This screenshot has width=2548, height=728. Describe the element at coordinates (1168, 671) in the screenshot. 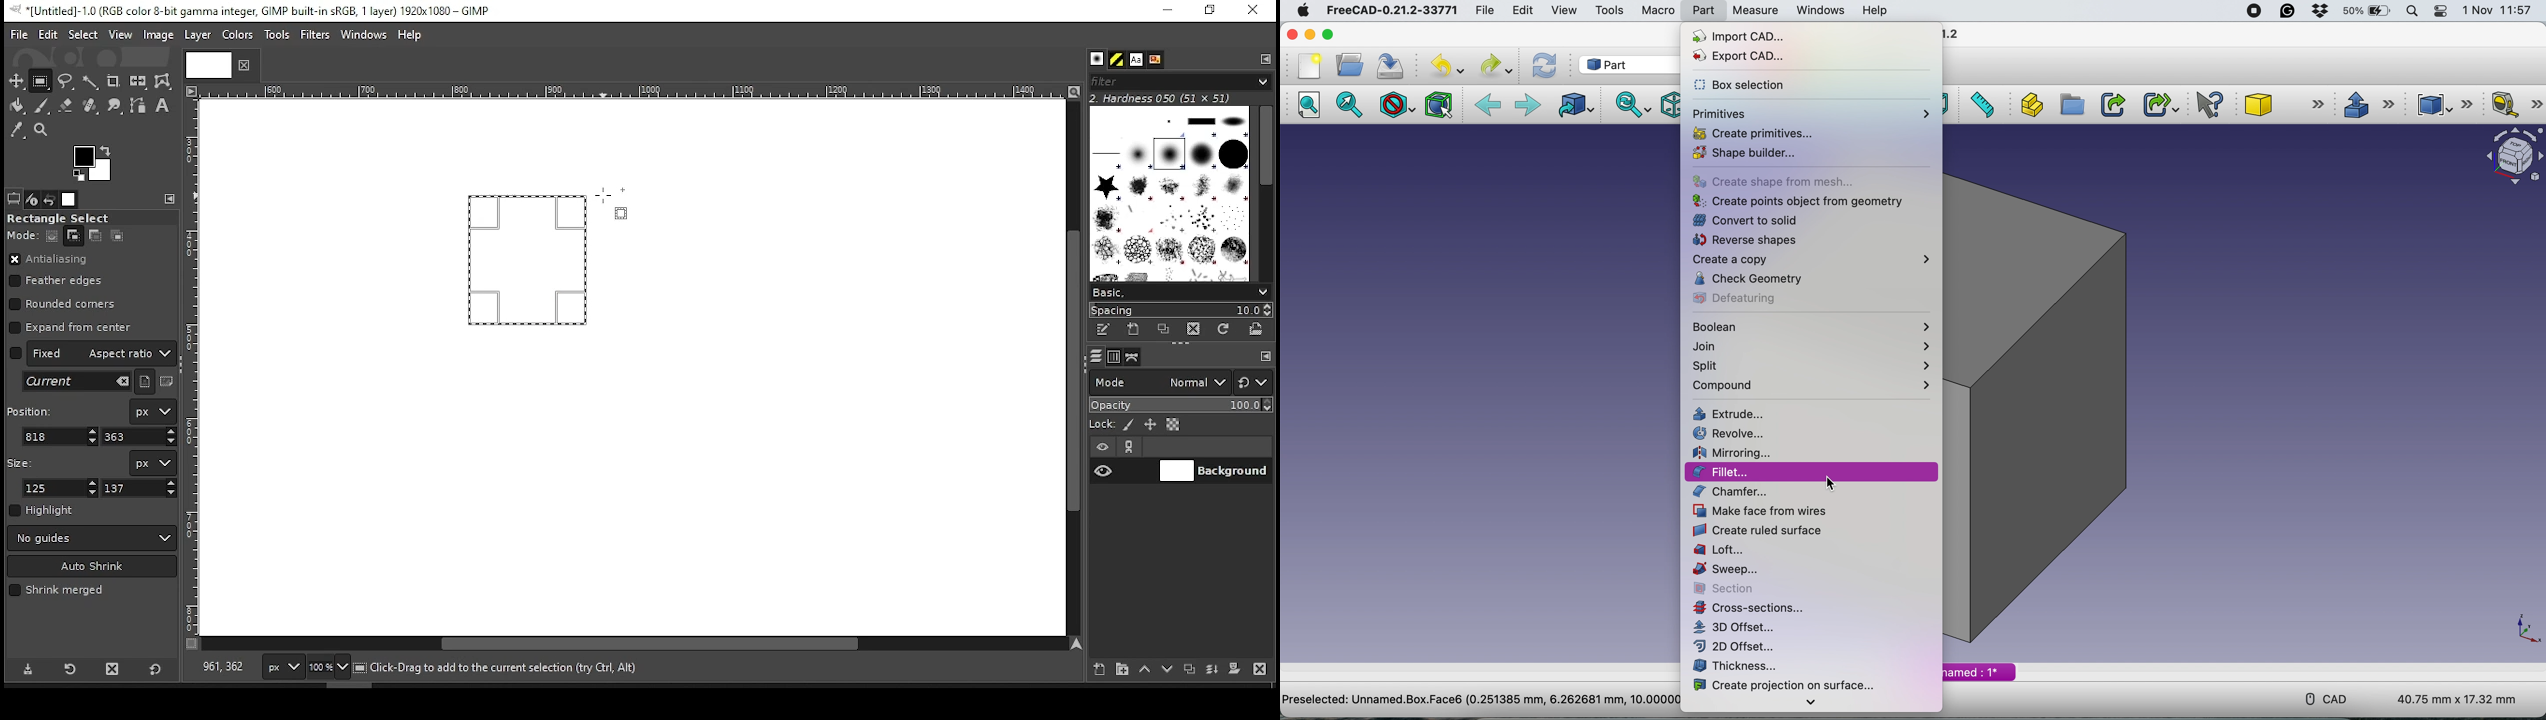

I see `move layer one step down` at that location.